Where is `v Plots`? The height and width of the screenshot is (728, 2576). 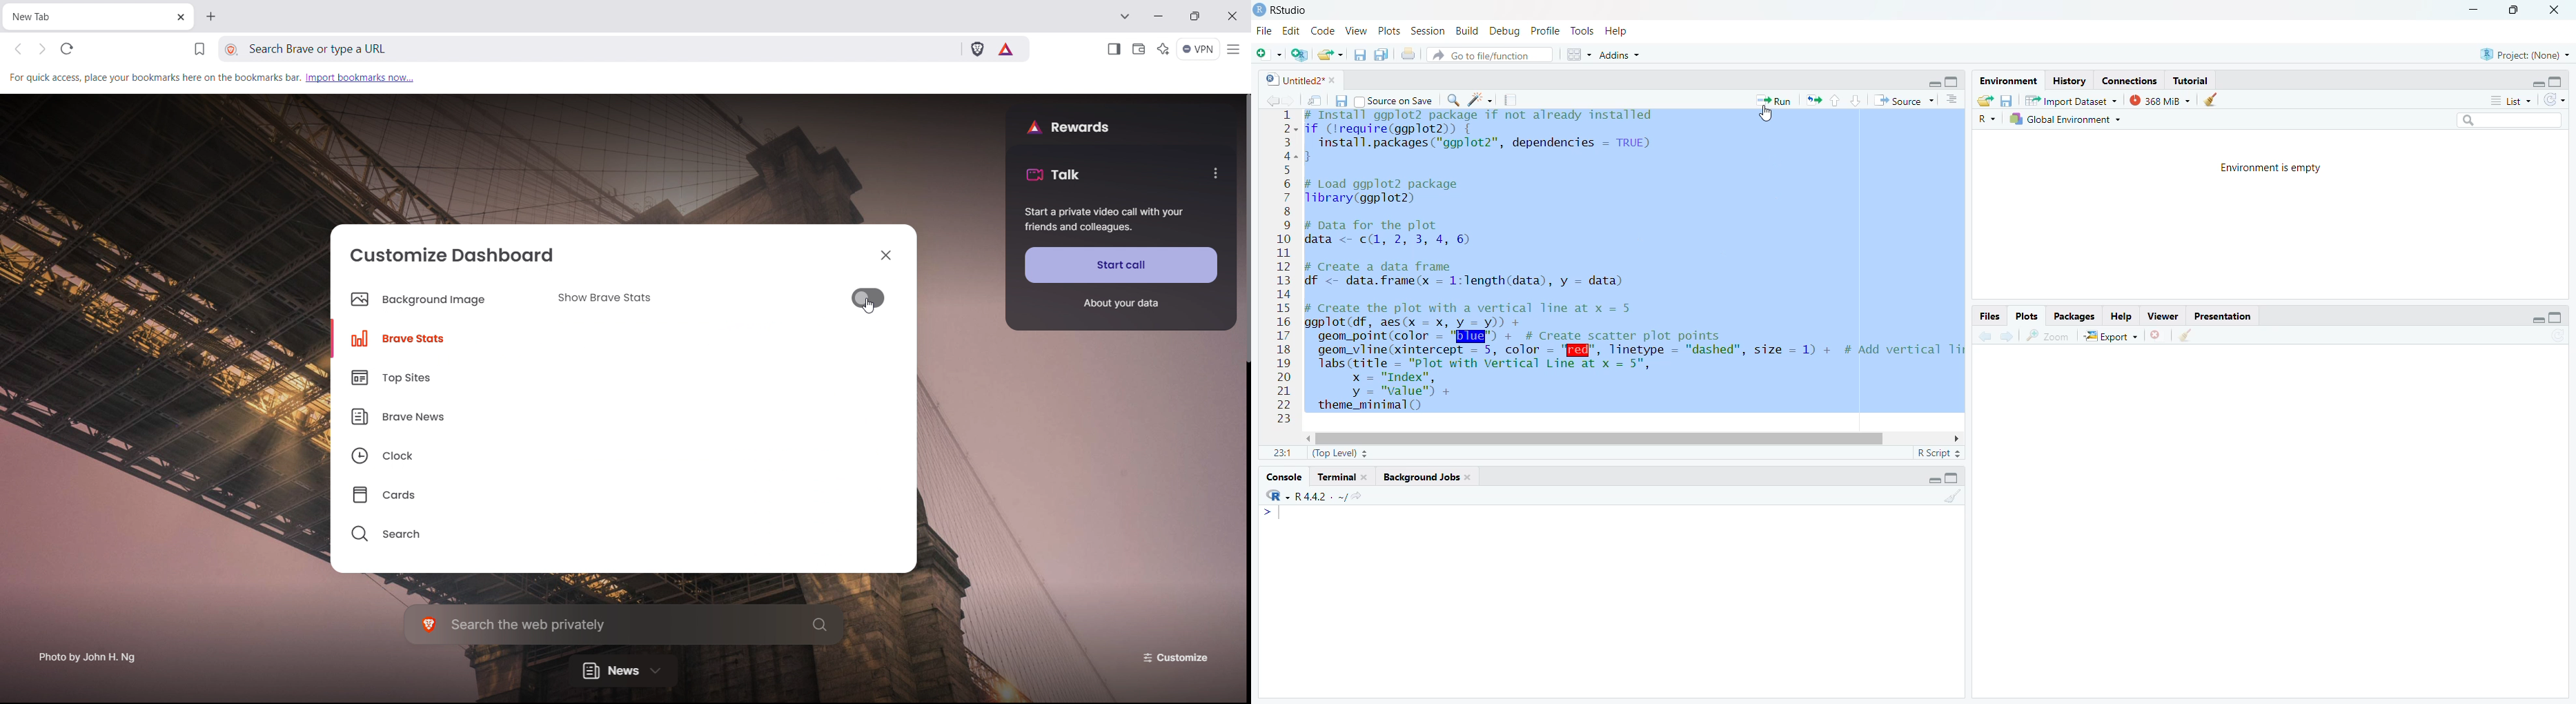
v Plots is located at coordinates (1390, 32).